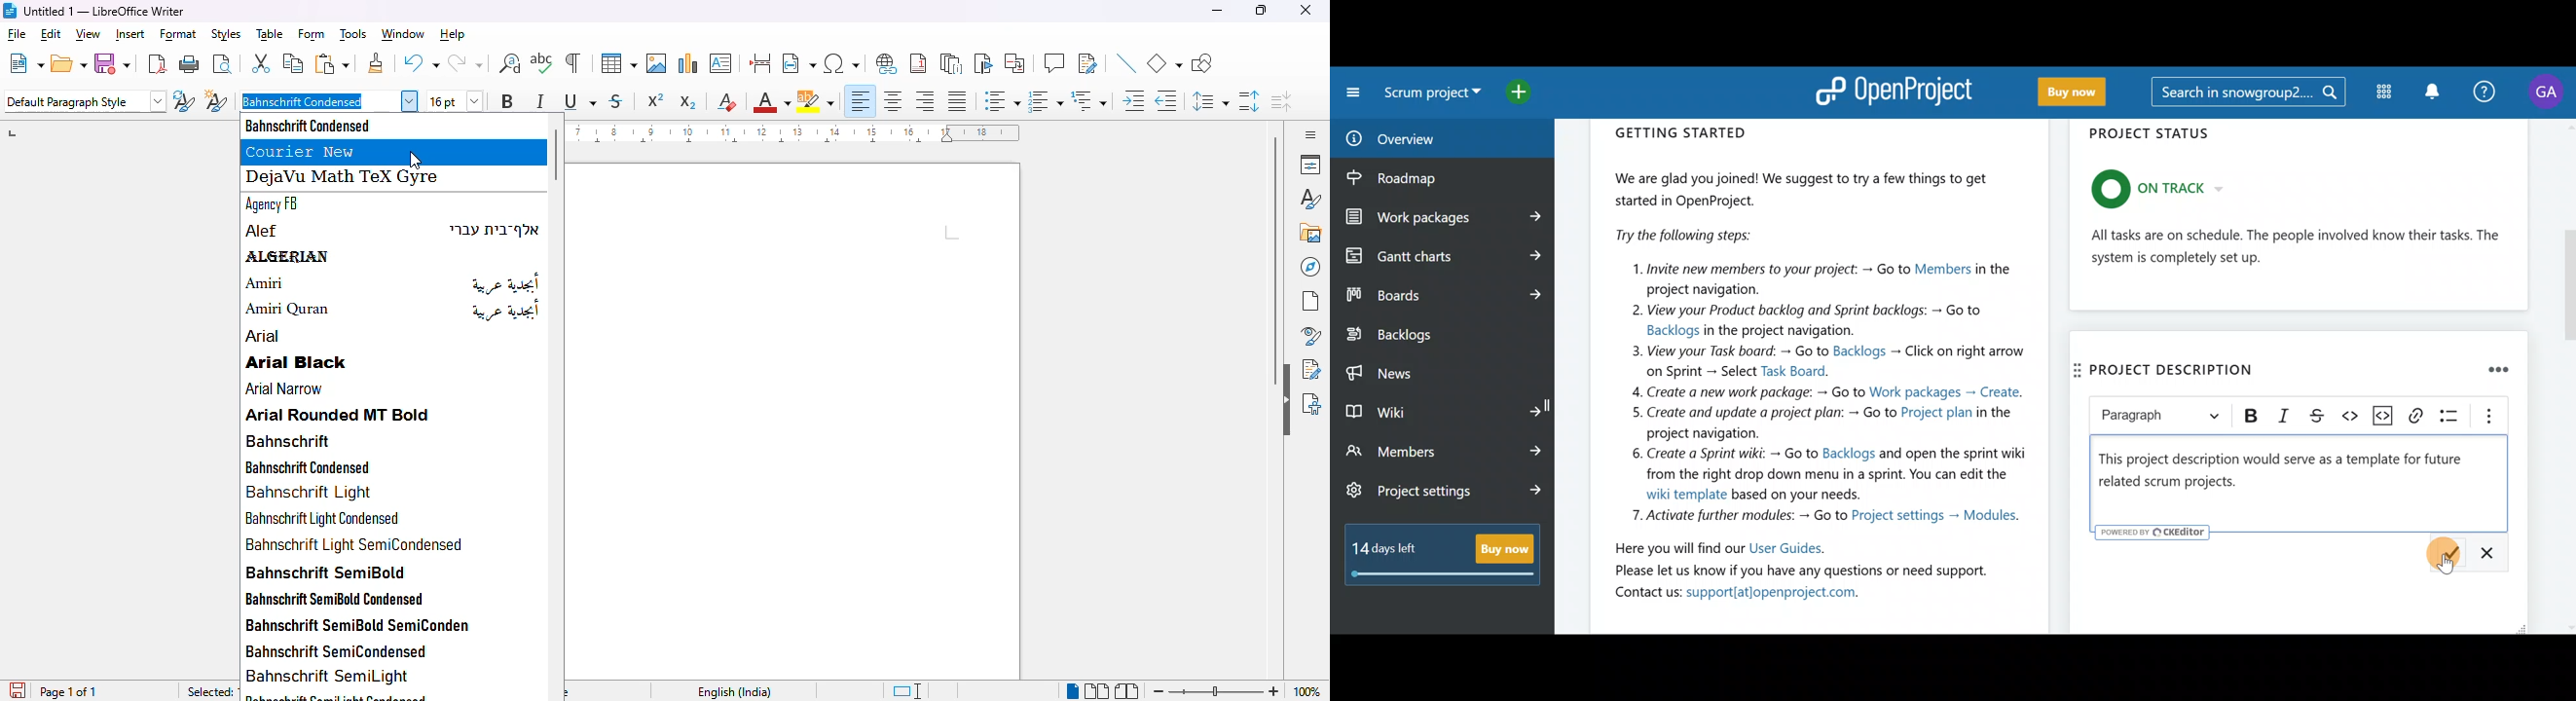 The height and width of the screenshot is (728, 2576). Describe the element at coordinates (18, 36) in the screenshot. I see `file` at that location.